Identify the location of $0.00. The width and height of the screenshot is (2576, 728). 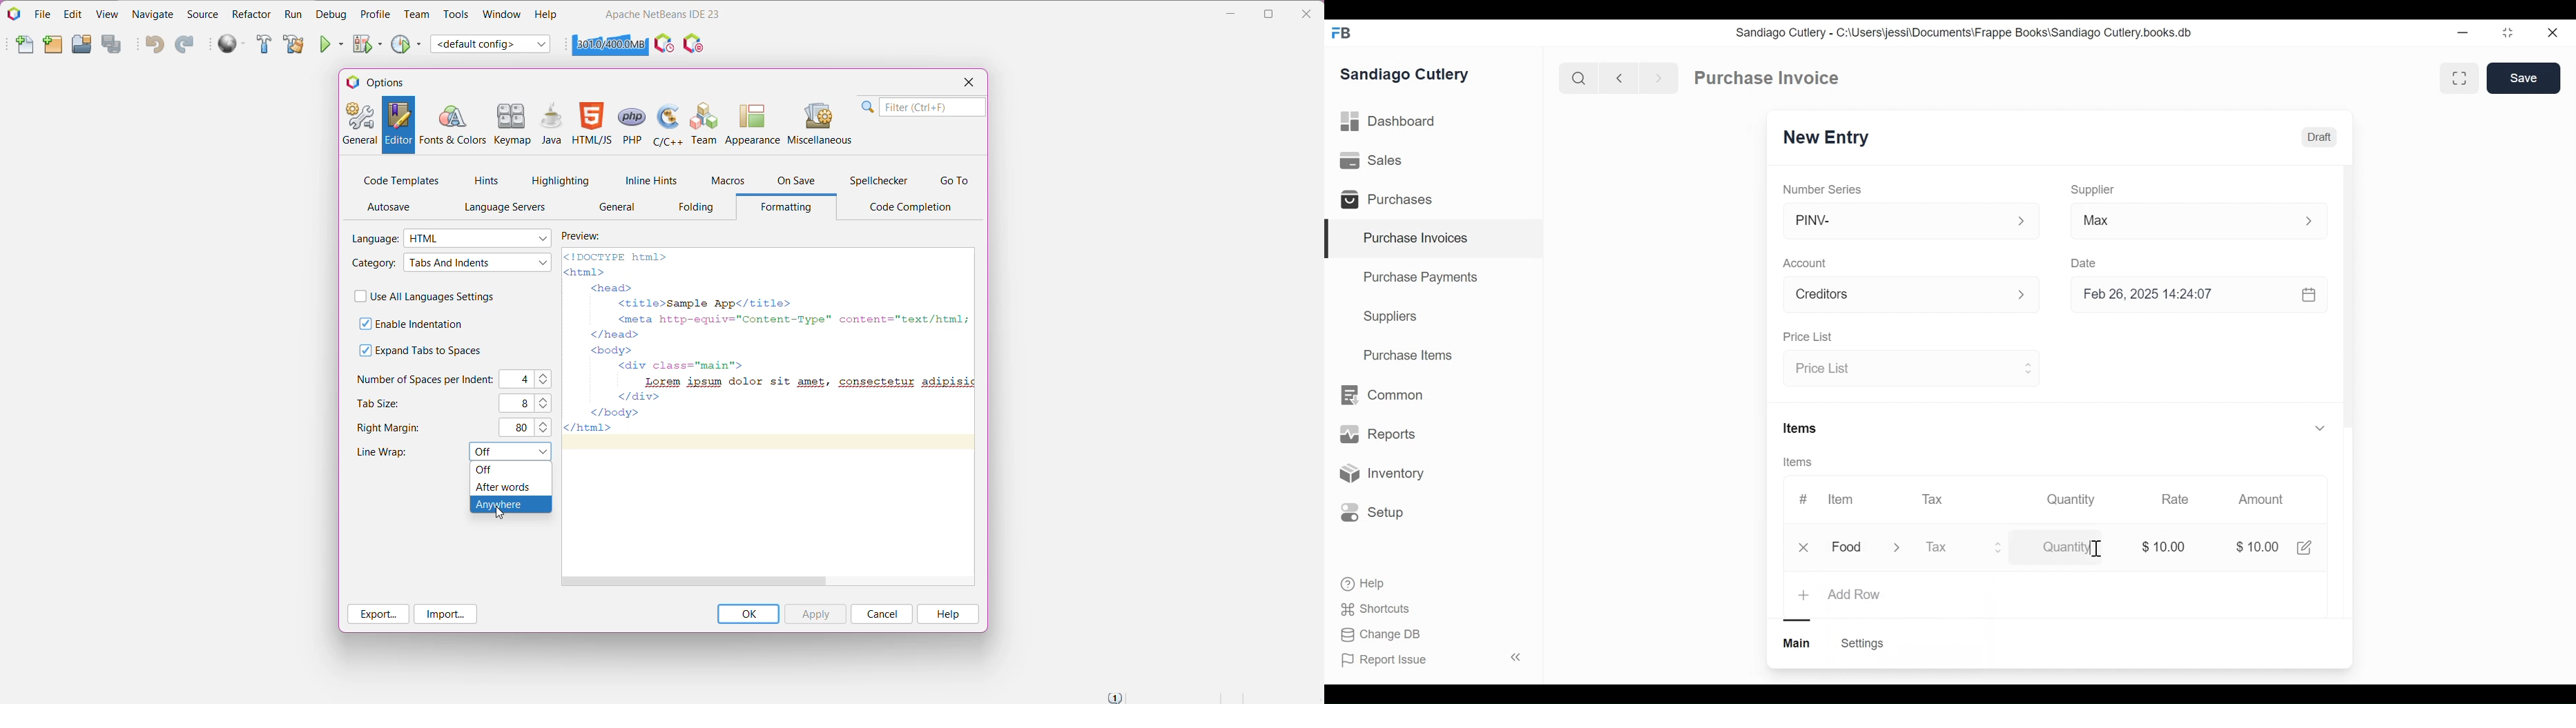
(2167, 547).